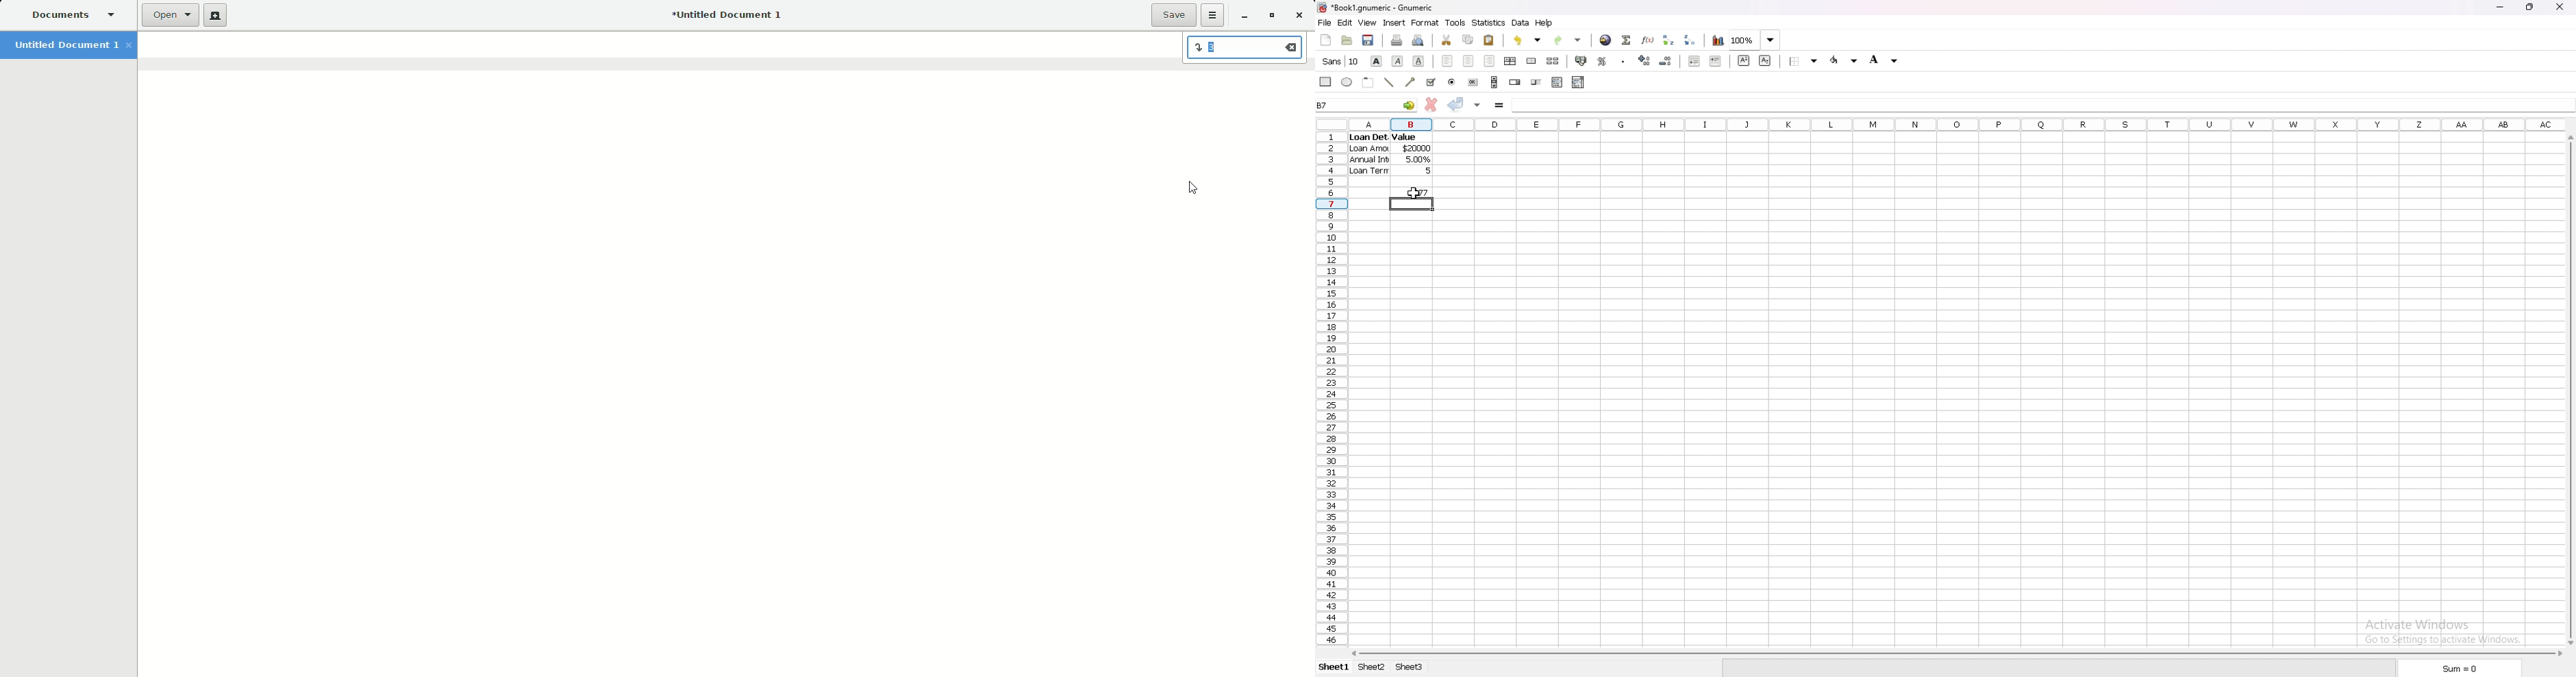 This screenshot has width=2576, height=700. What do you see at coordinates (1743, 60) in the screenshot?
I see `superscript` at bounding box center [1743, 60].